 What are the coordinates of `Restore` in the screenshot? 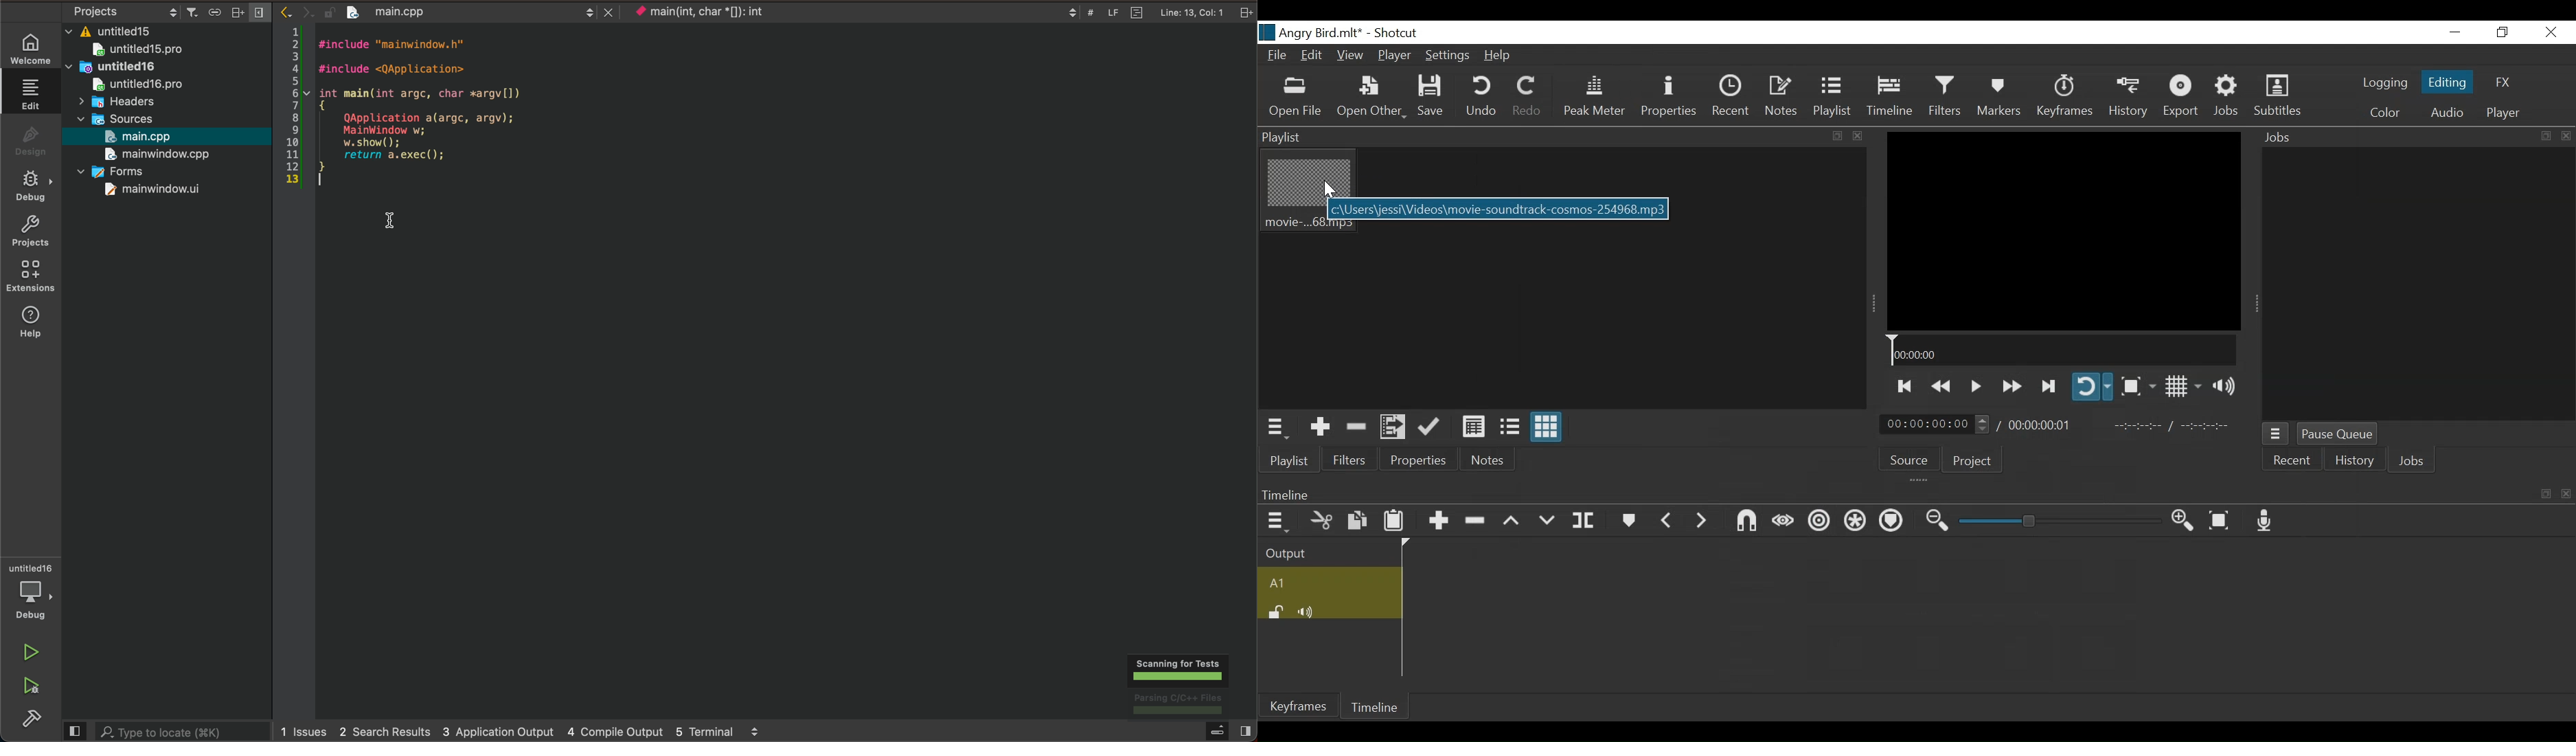 It's located at (2503, 32).